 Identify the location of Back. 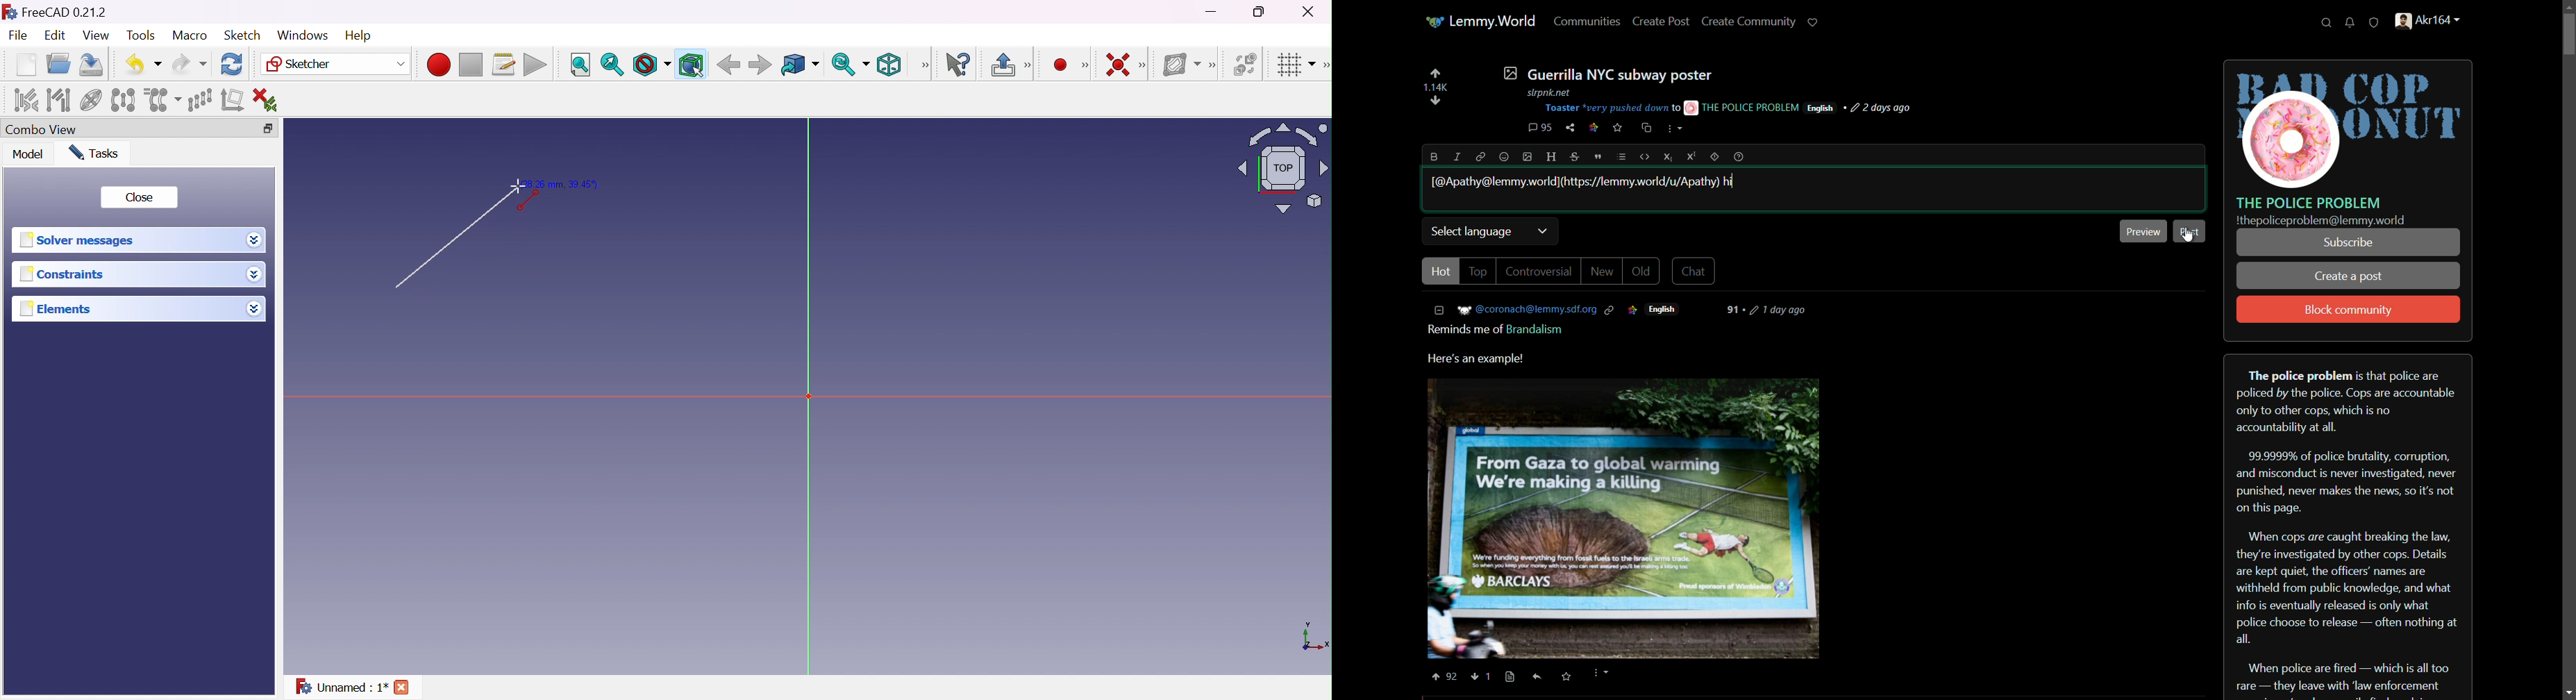
(728, 65).